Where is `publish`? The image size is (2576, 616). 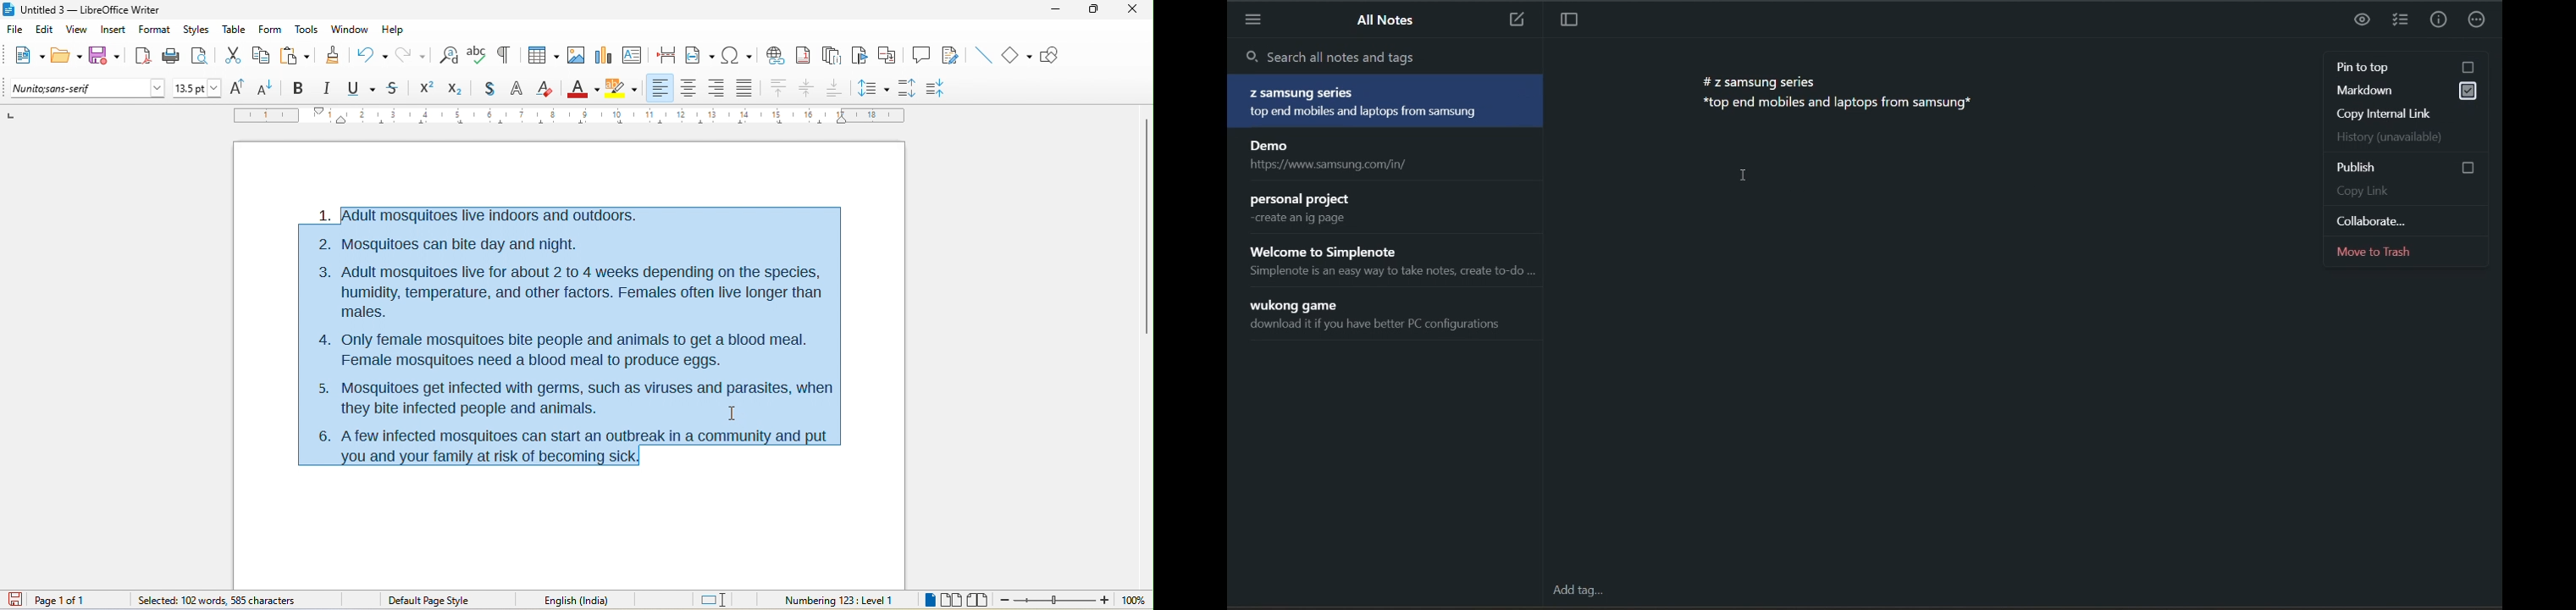 publish is located at coordinates (2404, 166).